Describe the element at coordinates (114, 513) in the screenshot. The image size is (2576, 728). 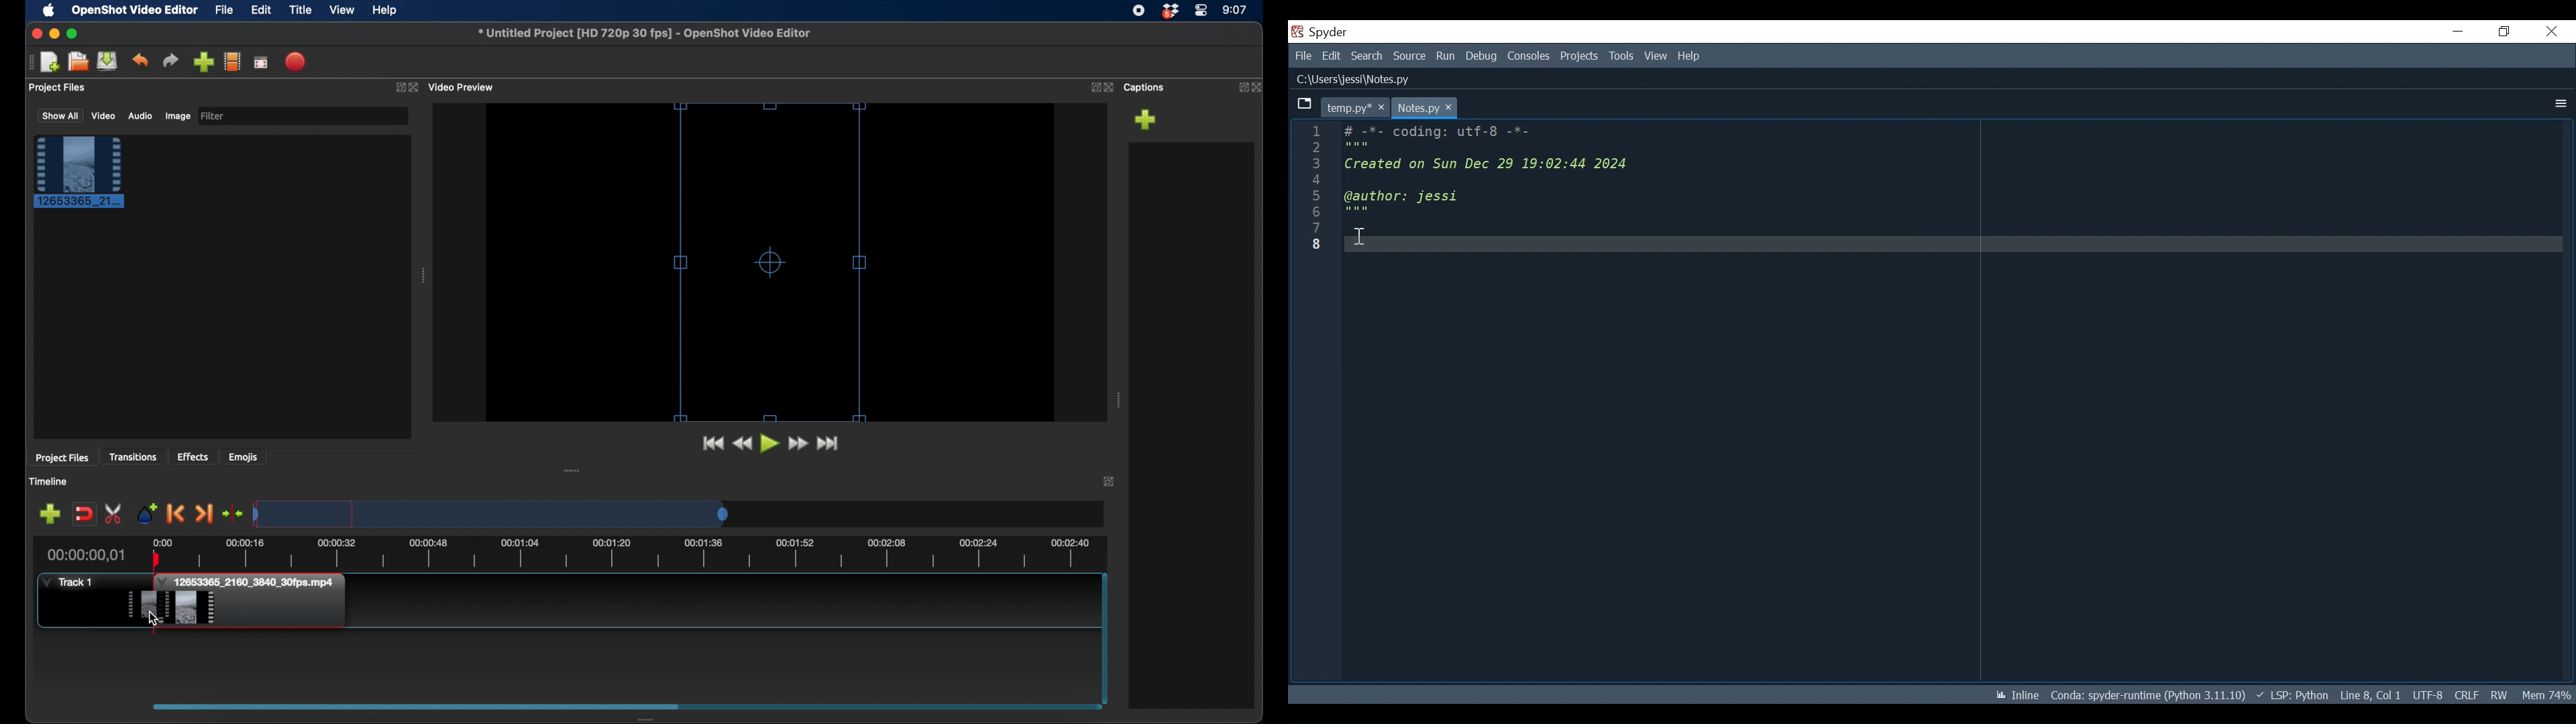
I see `enable razor` at that location.